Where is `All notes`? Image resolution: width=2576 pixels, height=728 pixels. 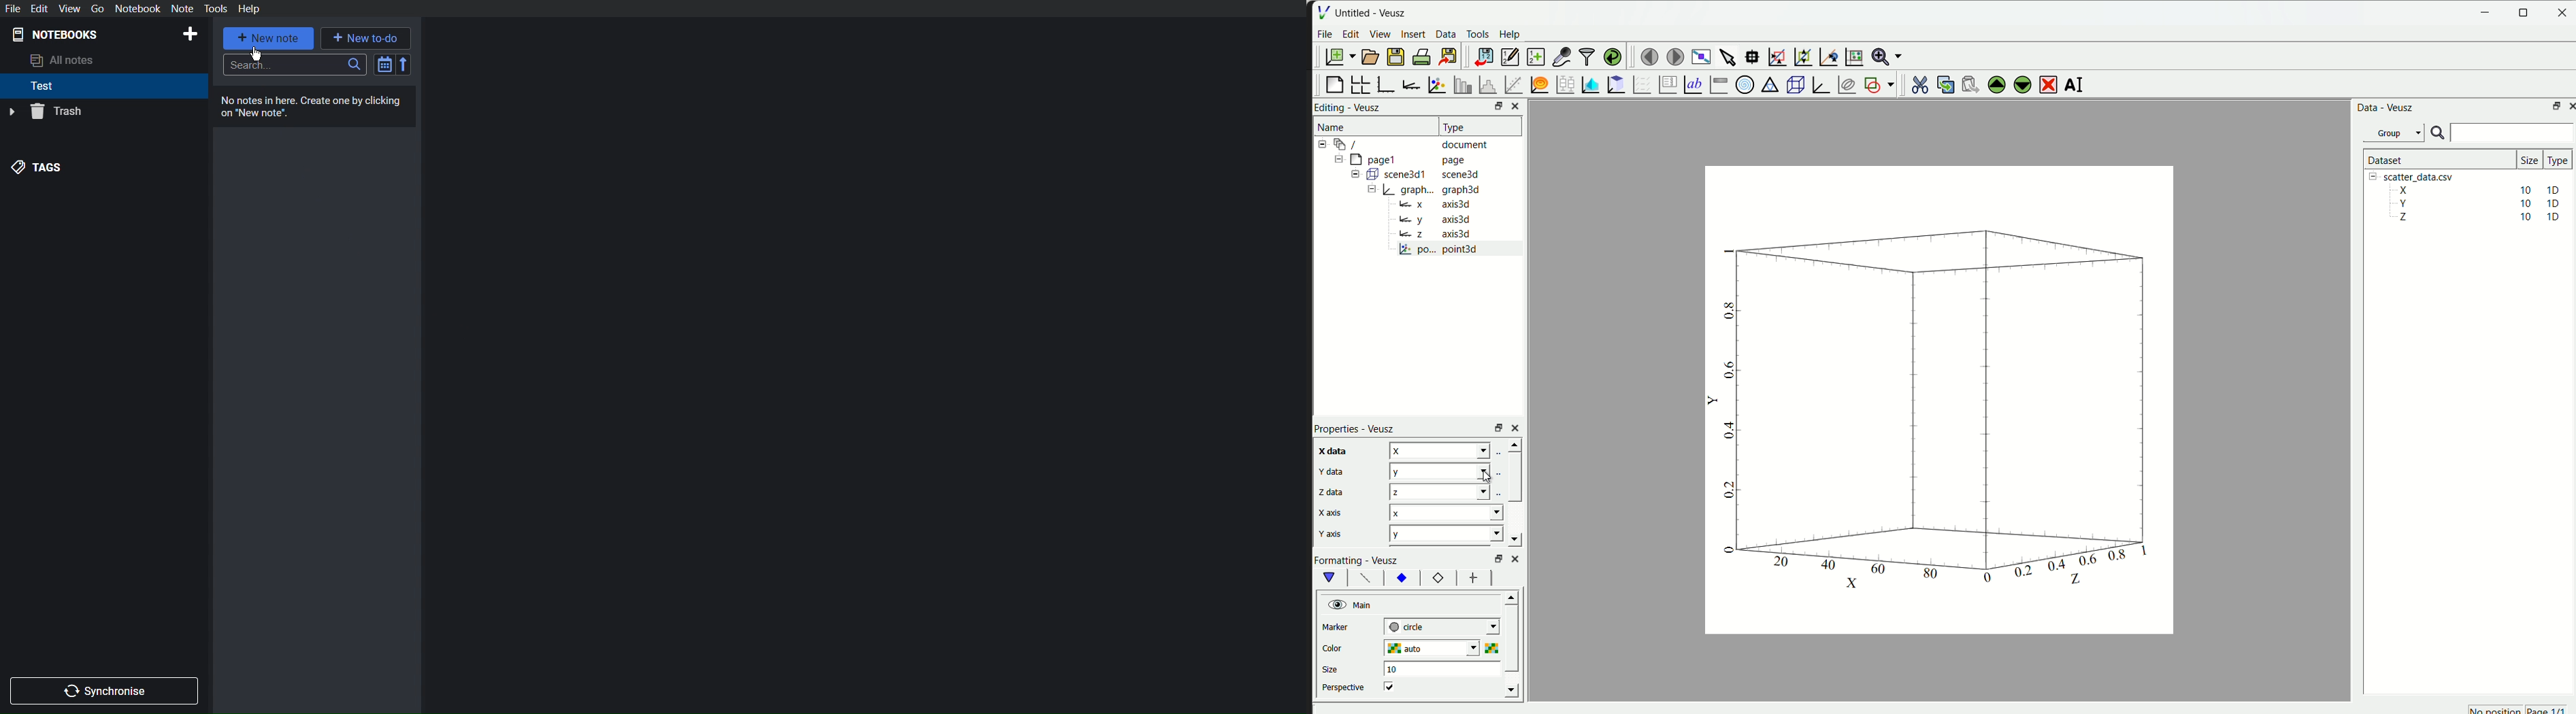
All notes is located at coordinates (65, 62).